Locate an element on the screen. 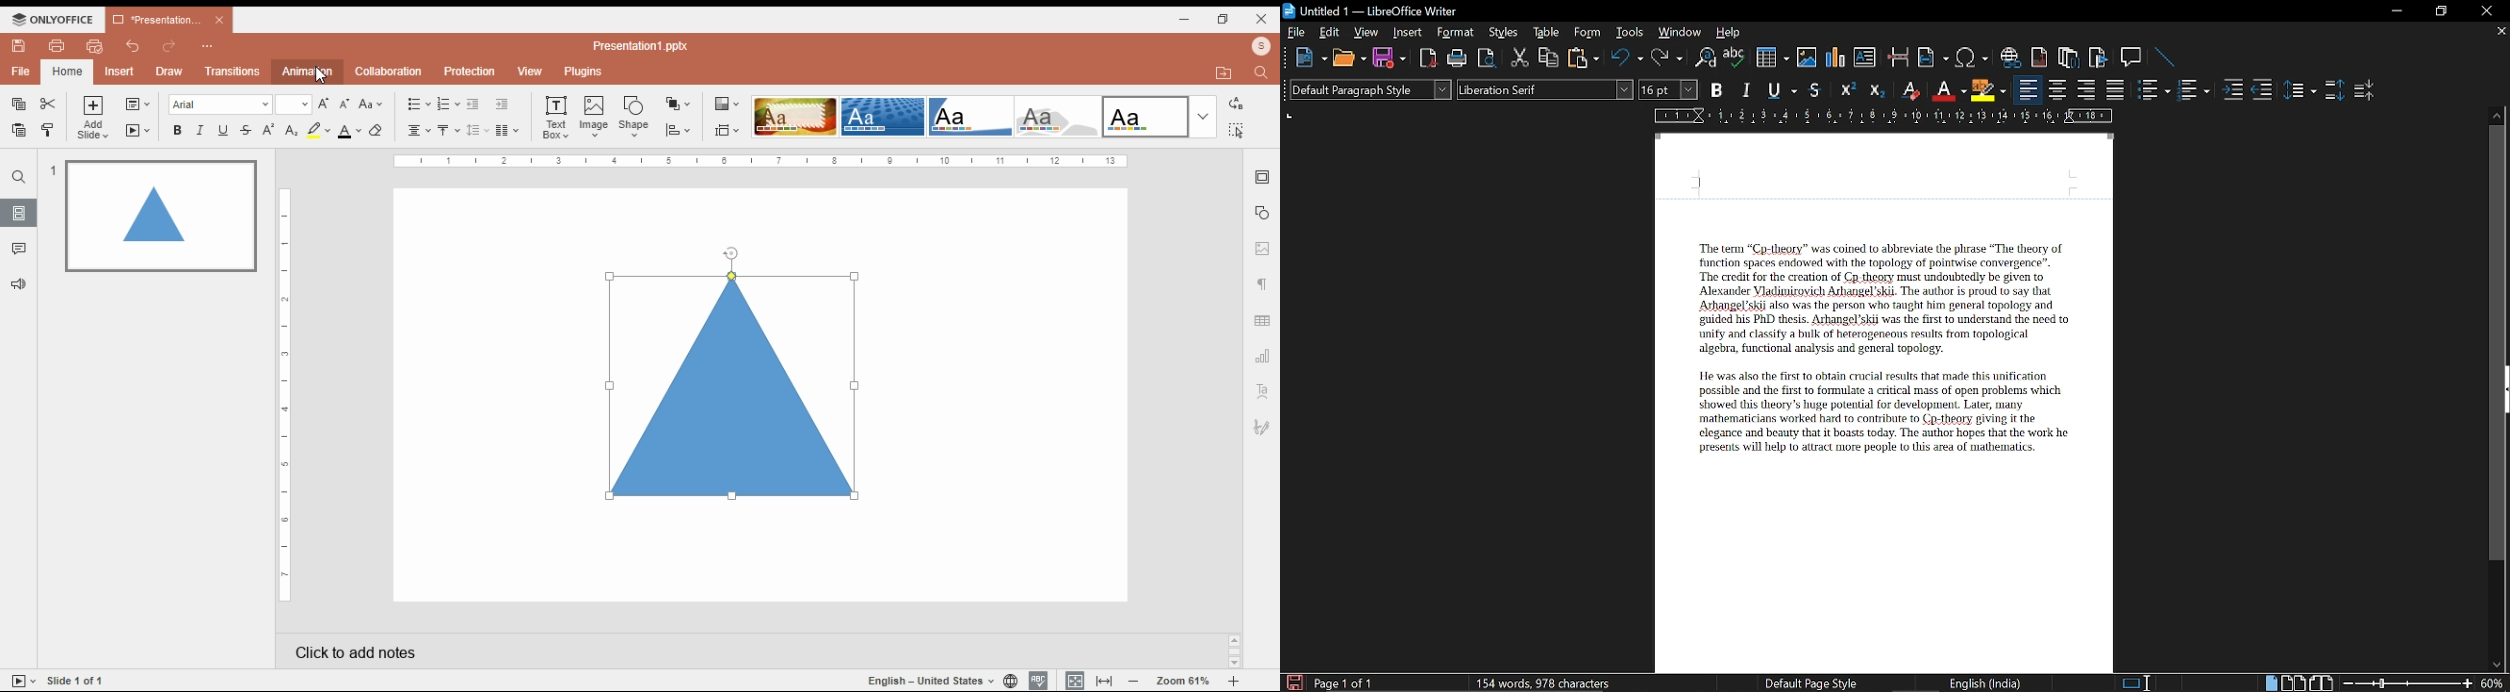  Bold is located at coordinates (1717, 90).